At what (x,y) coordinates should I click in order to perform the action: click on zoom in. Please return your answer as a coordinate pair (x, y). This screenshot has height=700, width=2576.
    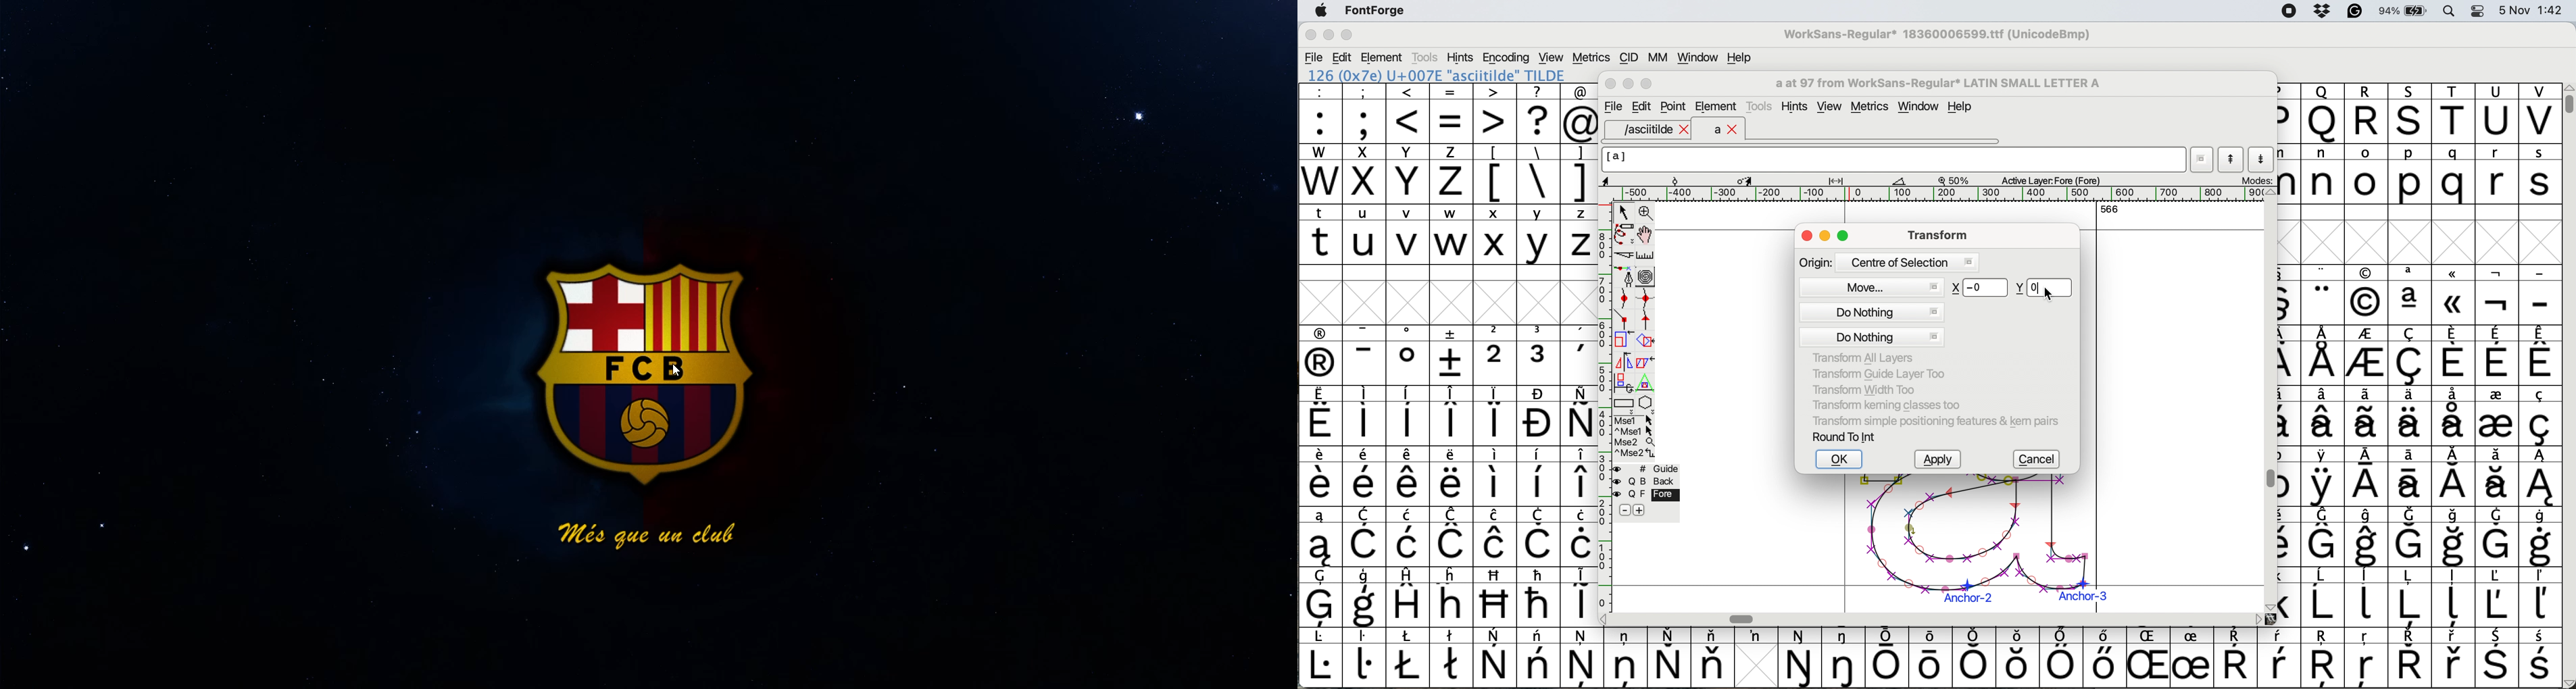
    Looking at the image, I should click on (1648, 214).